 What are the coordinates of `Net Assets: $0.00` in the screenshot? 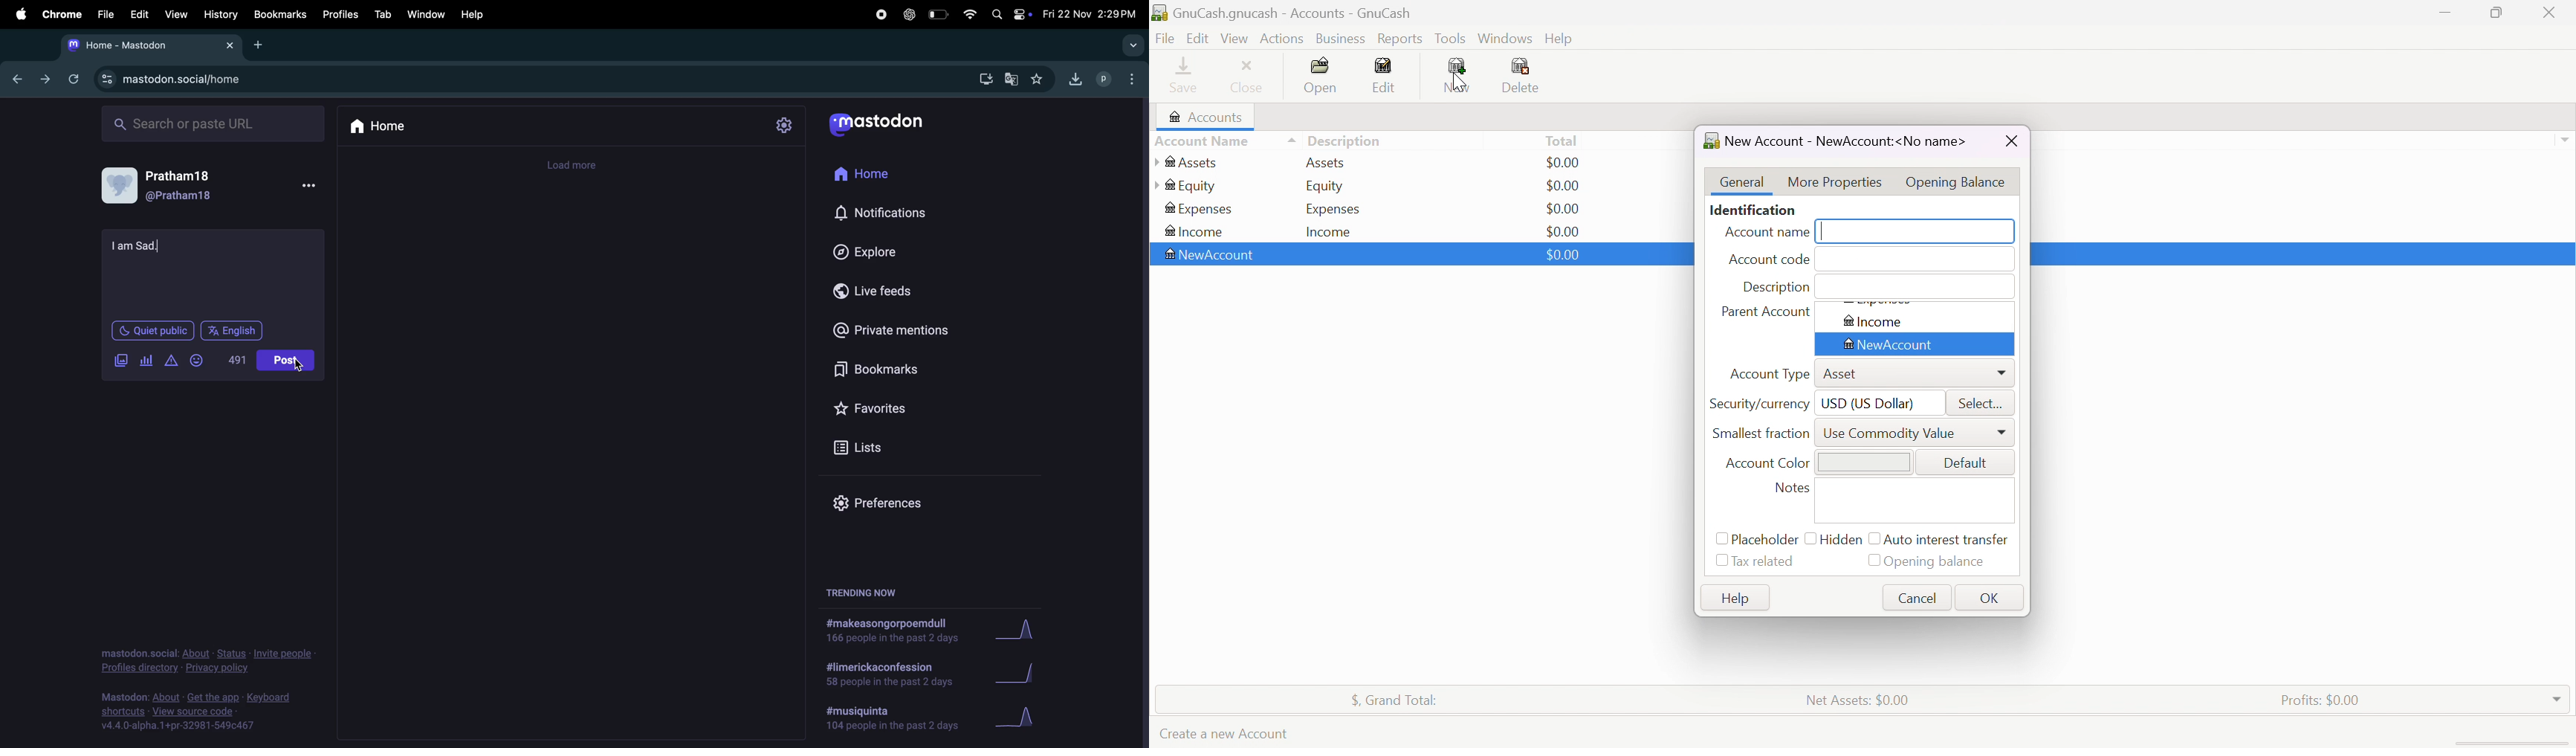 It's located at (1860, 701).